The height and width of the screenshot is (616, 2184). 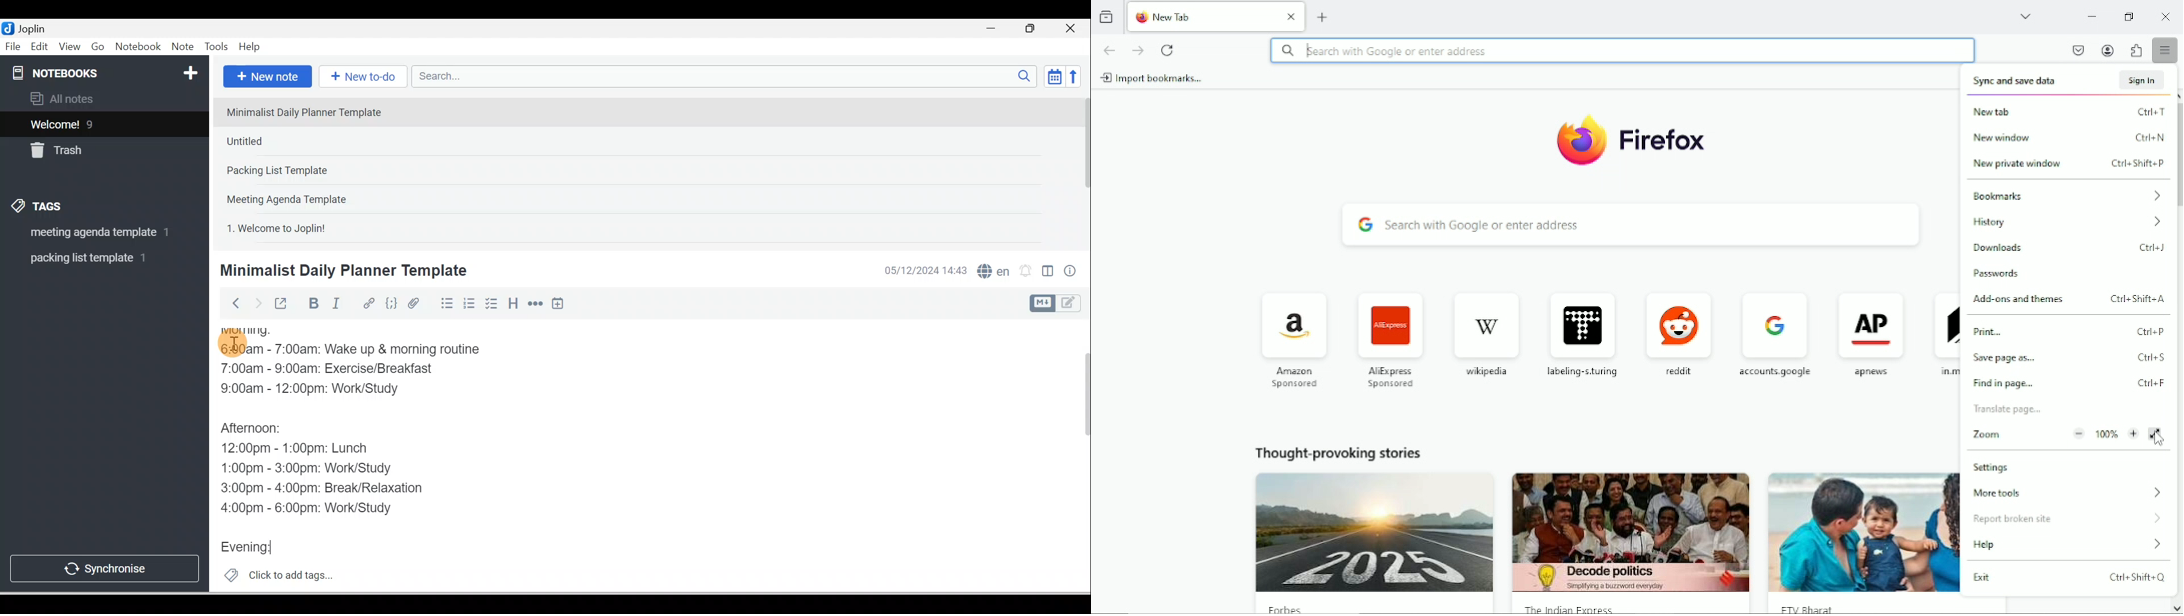 What do you see at coordinates (2090, 15) in the screenshot?
I see `minimize` at bounding box center [2090, 15].